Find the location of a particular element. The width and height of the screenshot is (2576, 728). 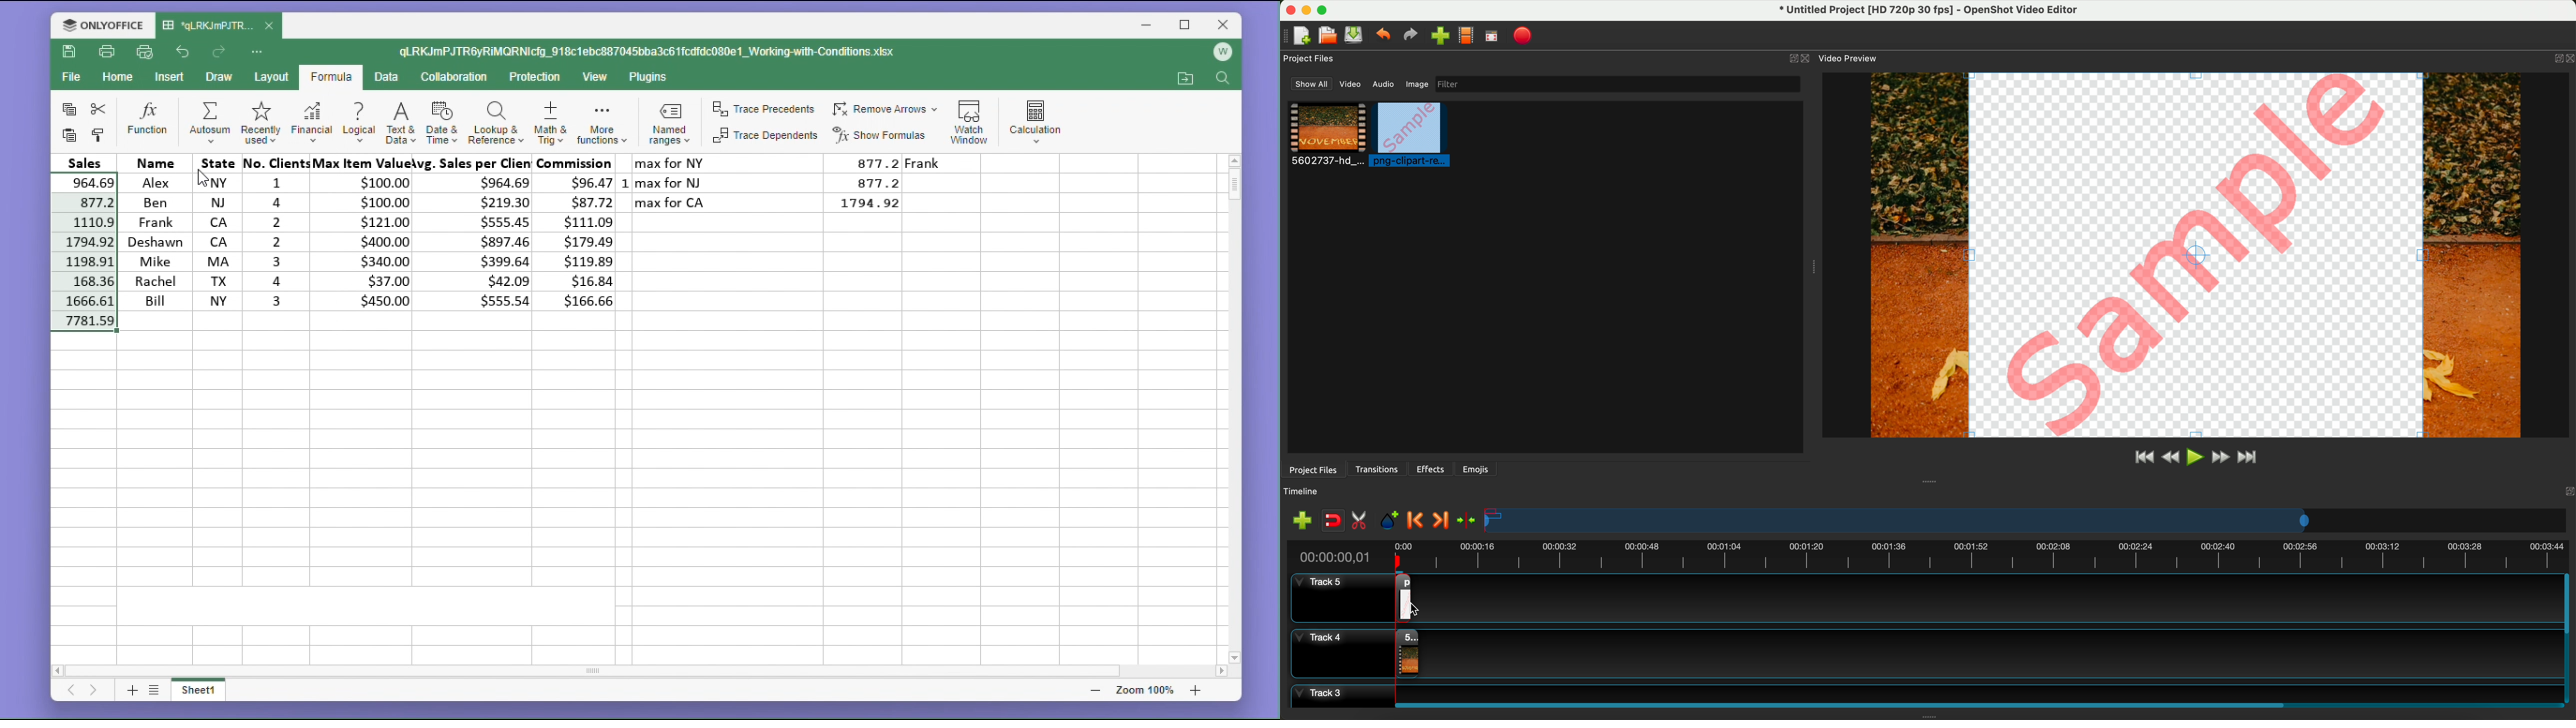

cut is located at coordinates (102, 109).